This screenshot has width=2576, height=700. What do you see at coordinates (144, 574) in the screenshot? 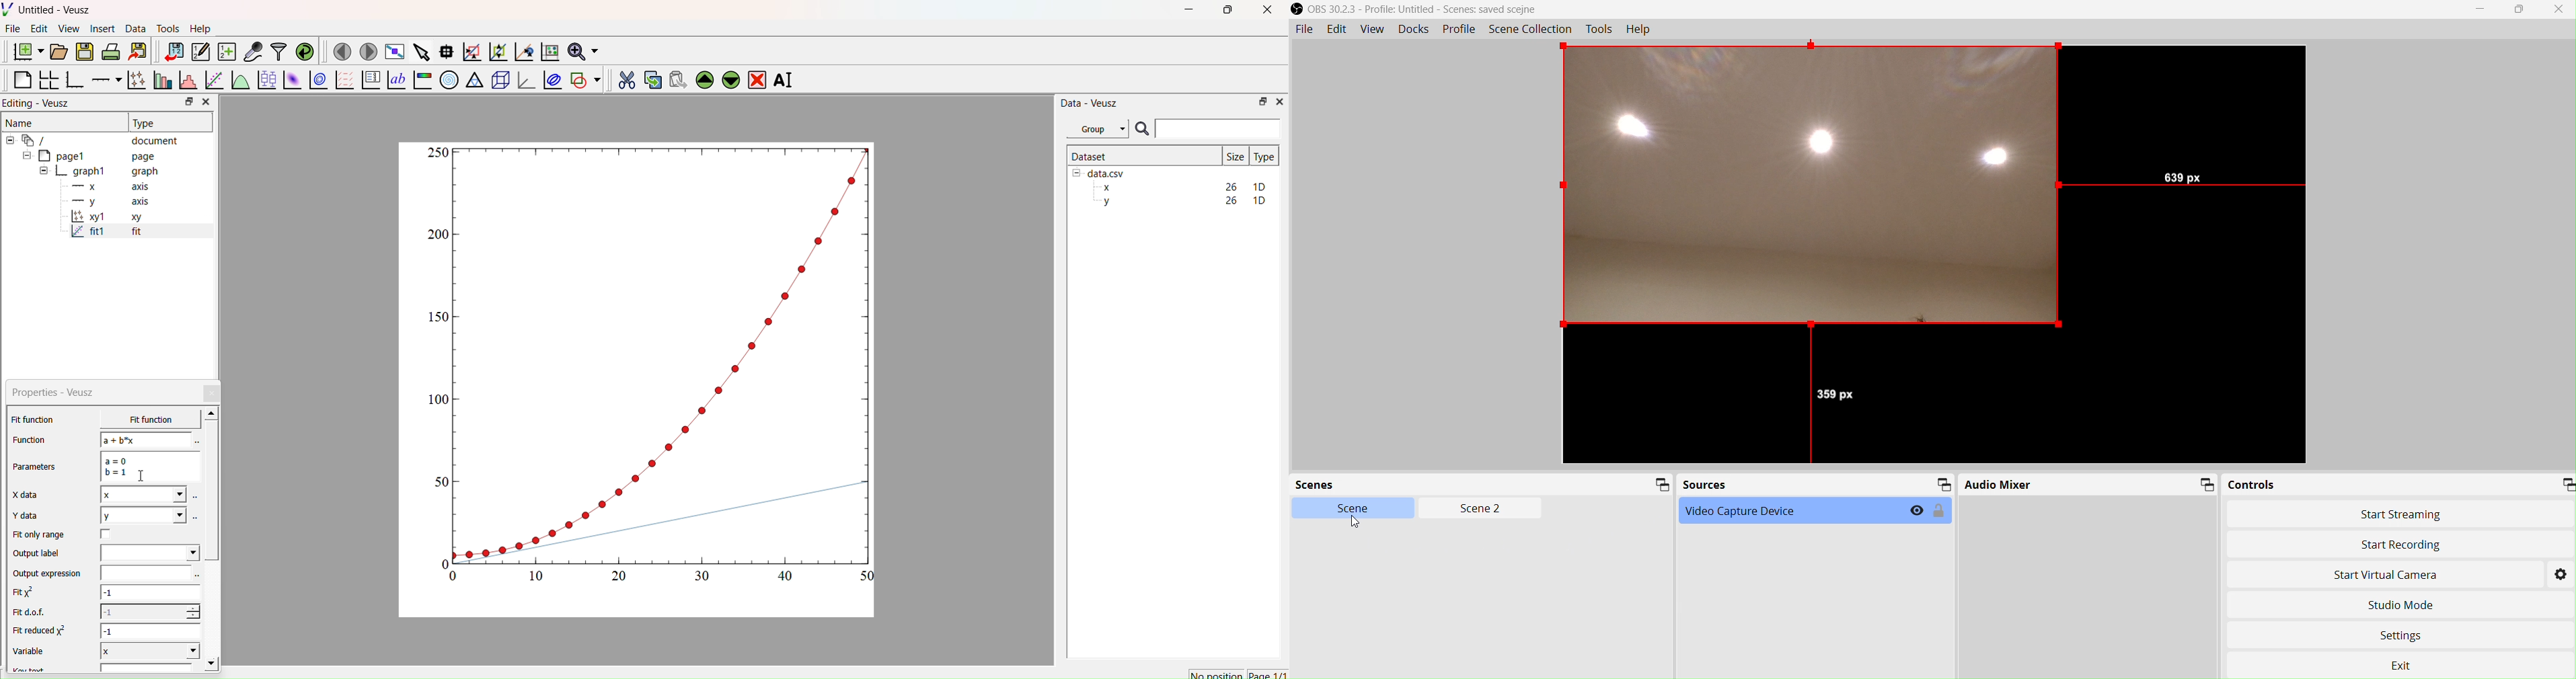
I see `input ` at bounding box center [144, 574].